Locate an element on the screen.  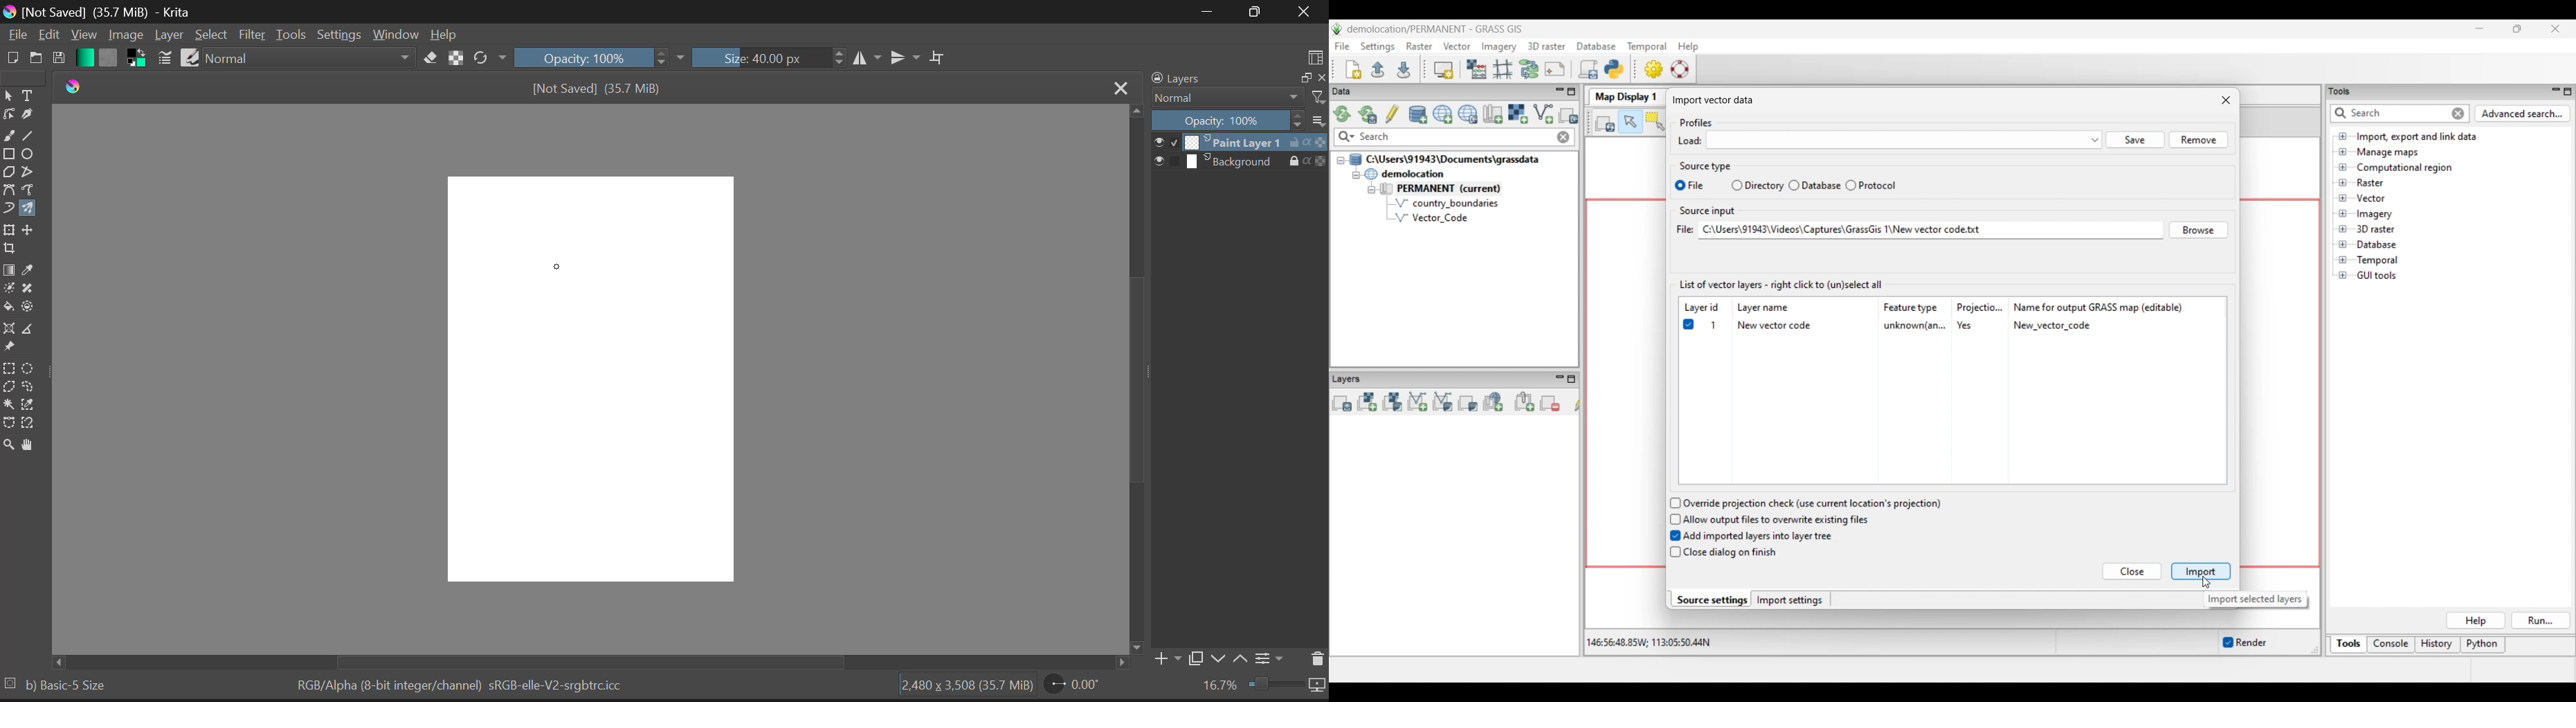
Colorize Mask Tool is located at coordinates (8, 290).